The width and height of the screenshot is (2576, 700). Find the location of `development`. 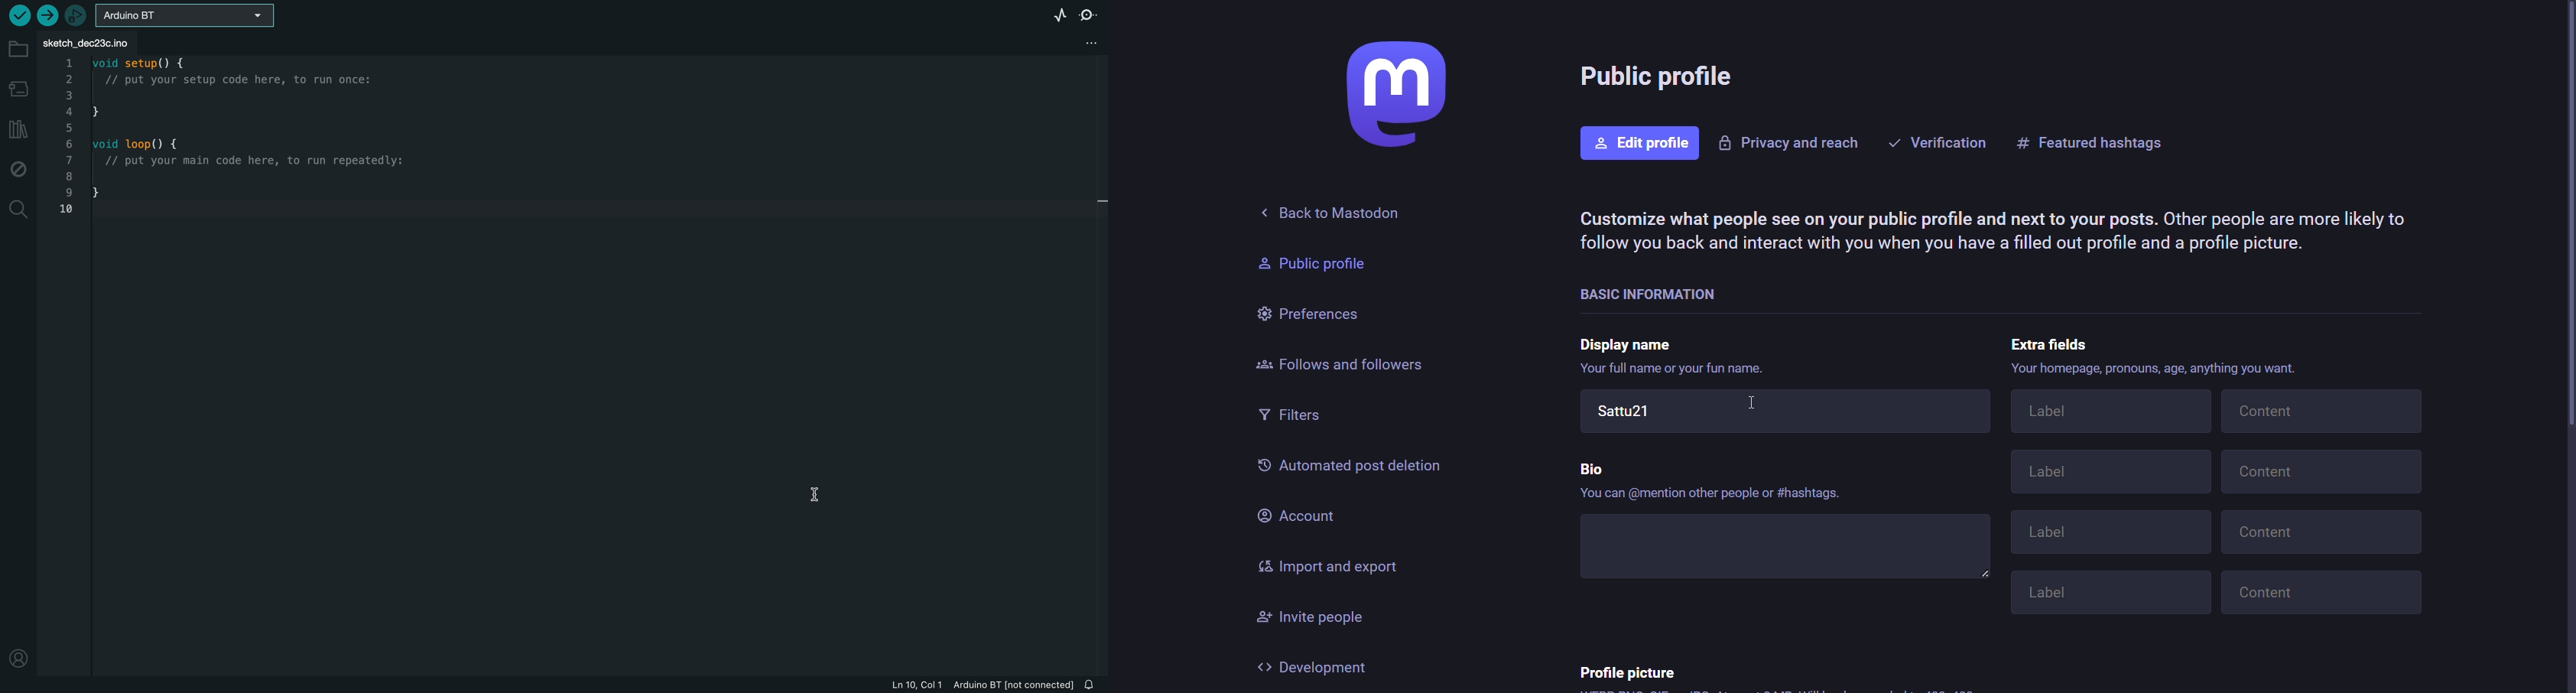

development is located at coordinates (1316, 667).